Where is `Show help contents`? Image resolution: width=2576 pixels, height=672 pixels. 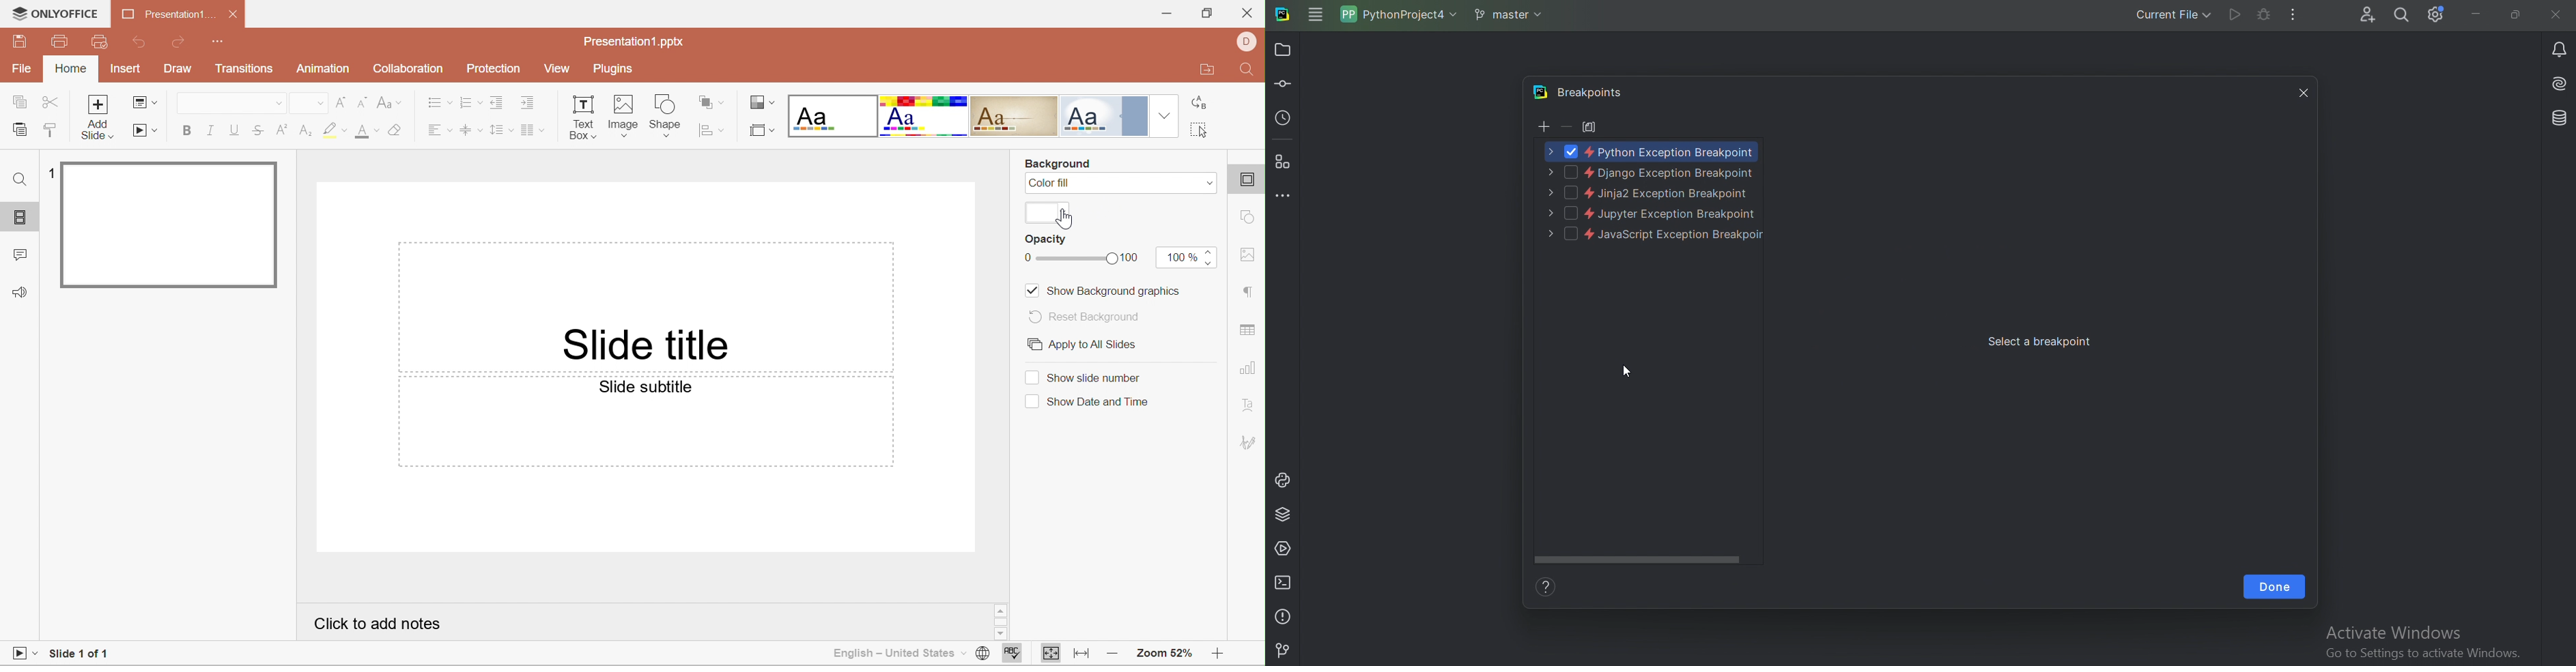
Show help contents is located at coordinates (1550, 588).